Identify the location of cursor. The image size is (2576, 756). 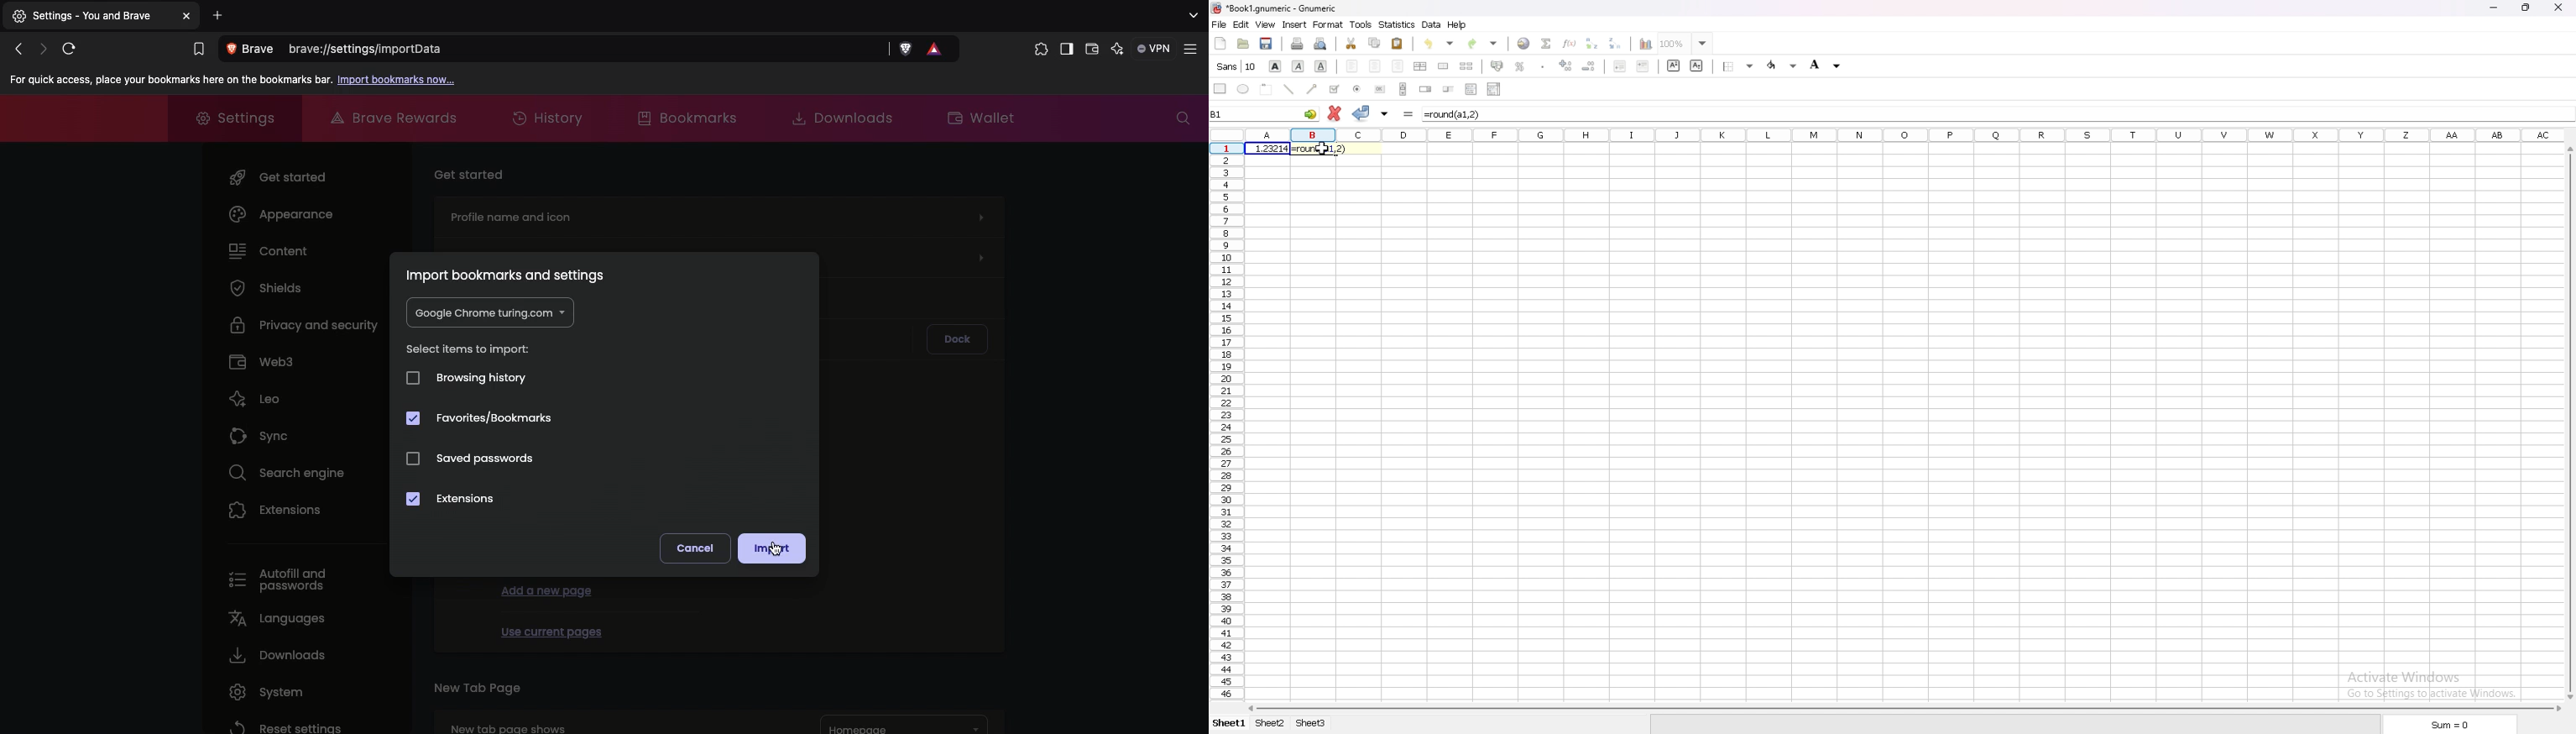
(1322, 150).